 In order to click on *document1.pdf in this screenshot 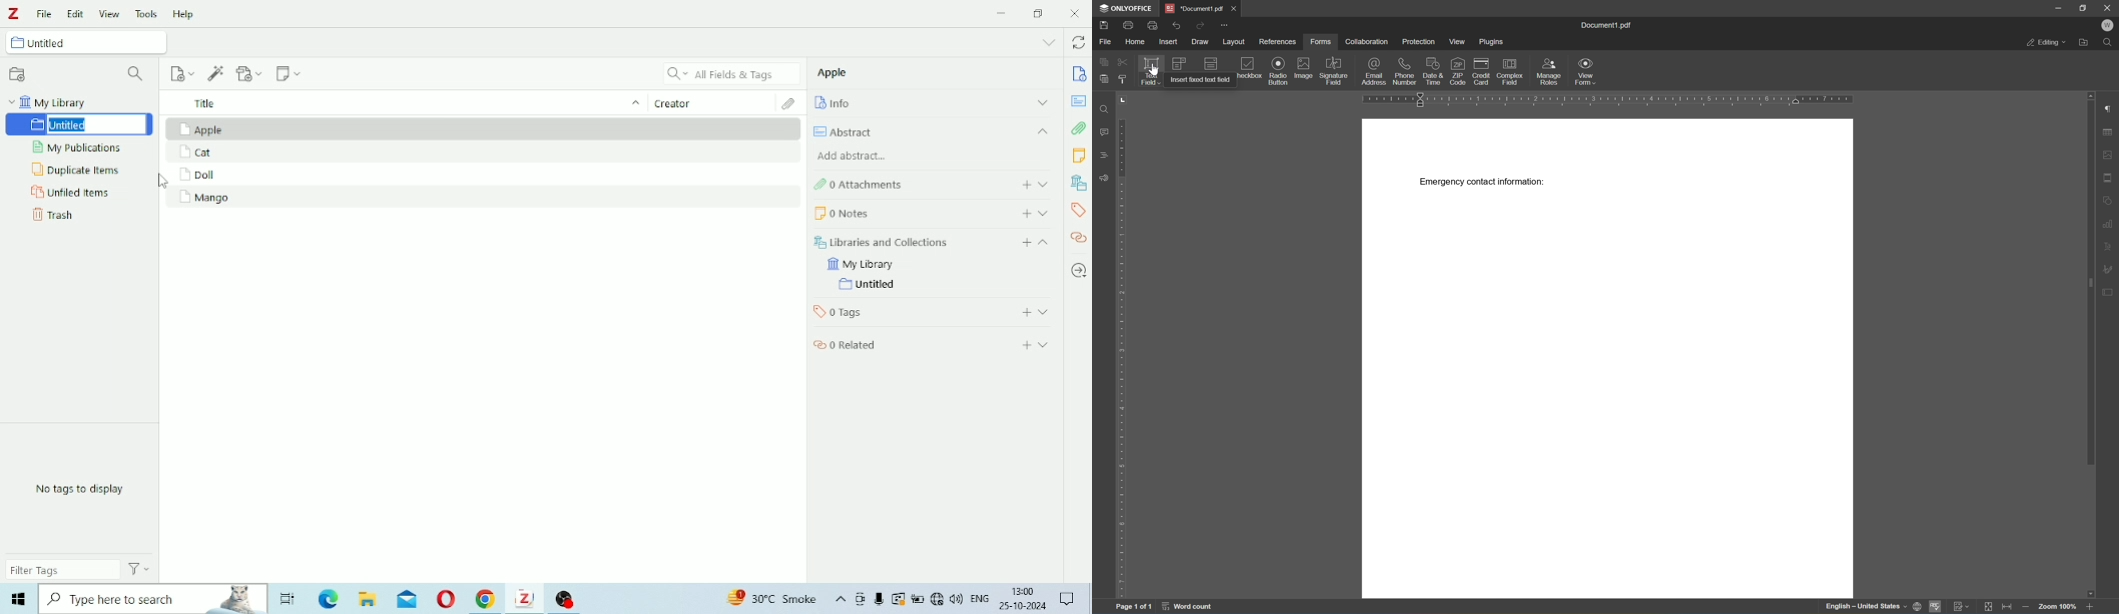, I will do `click(1193, 8)`.